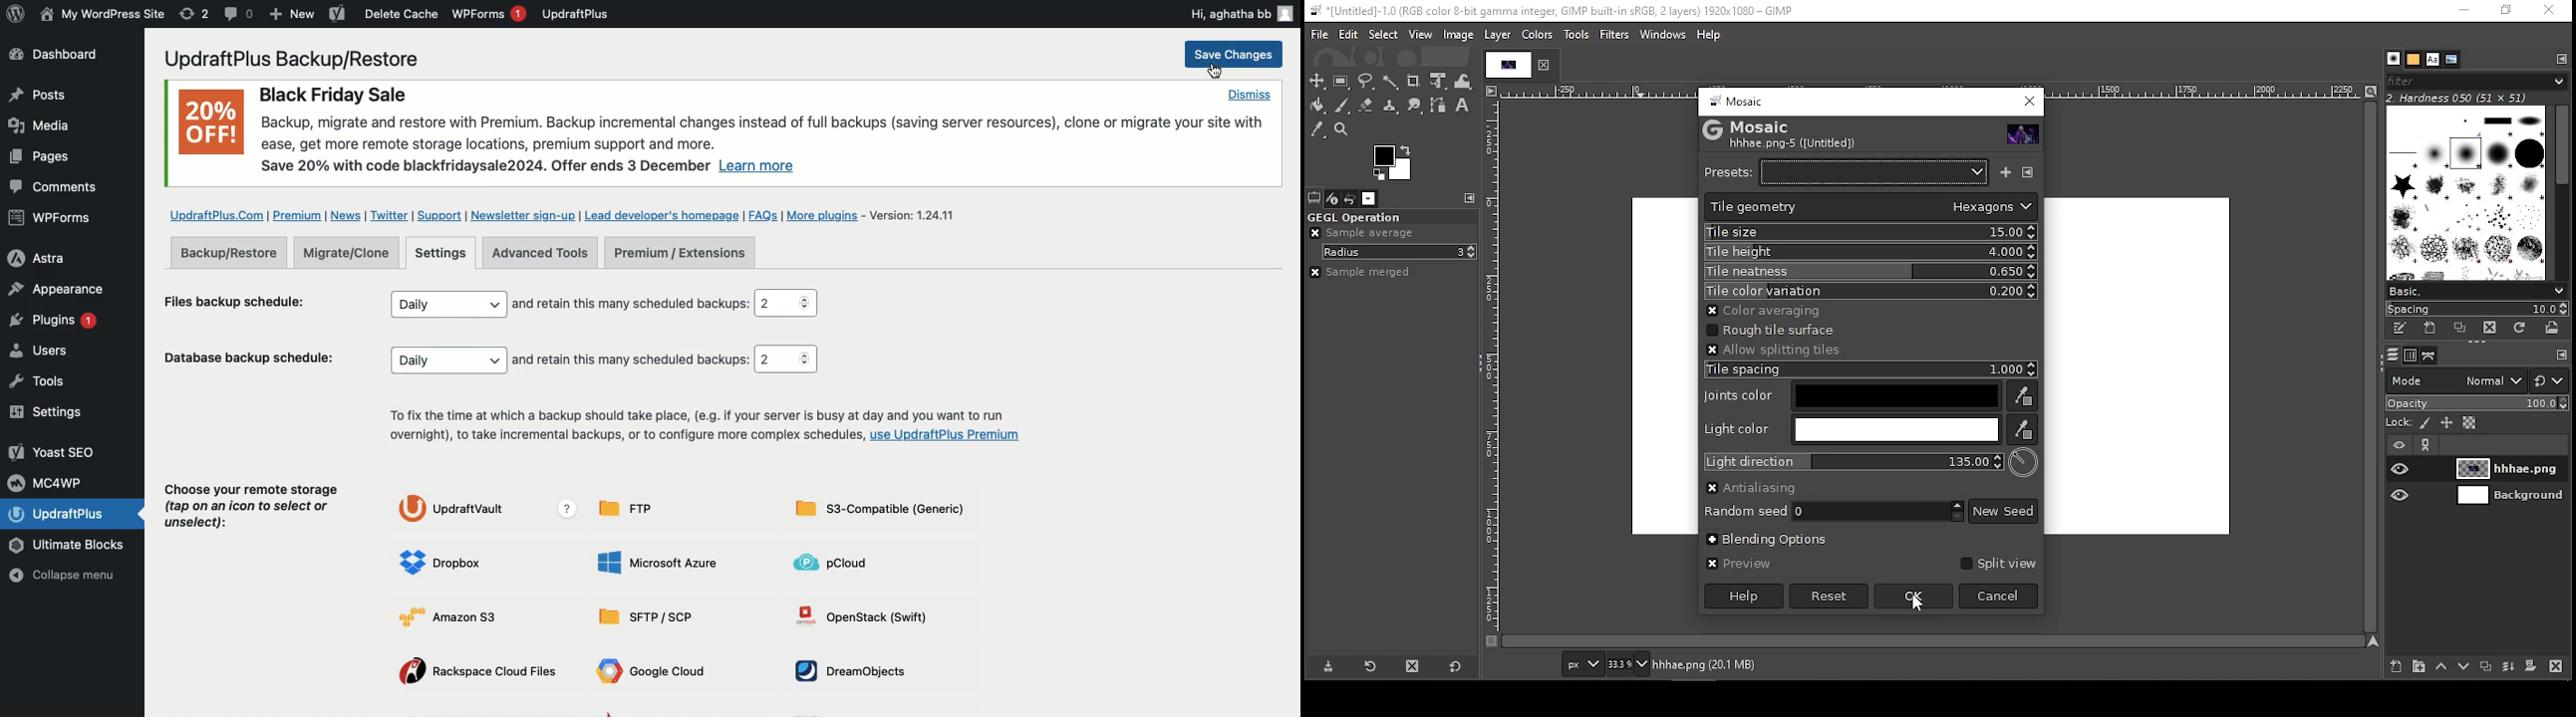 The width and height of the screenshot is (2576, 728). I want to click on Posts, so click(36, 95).